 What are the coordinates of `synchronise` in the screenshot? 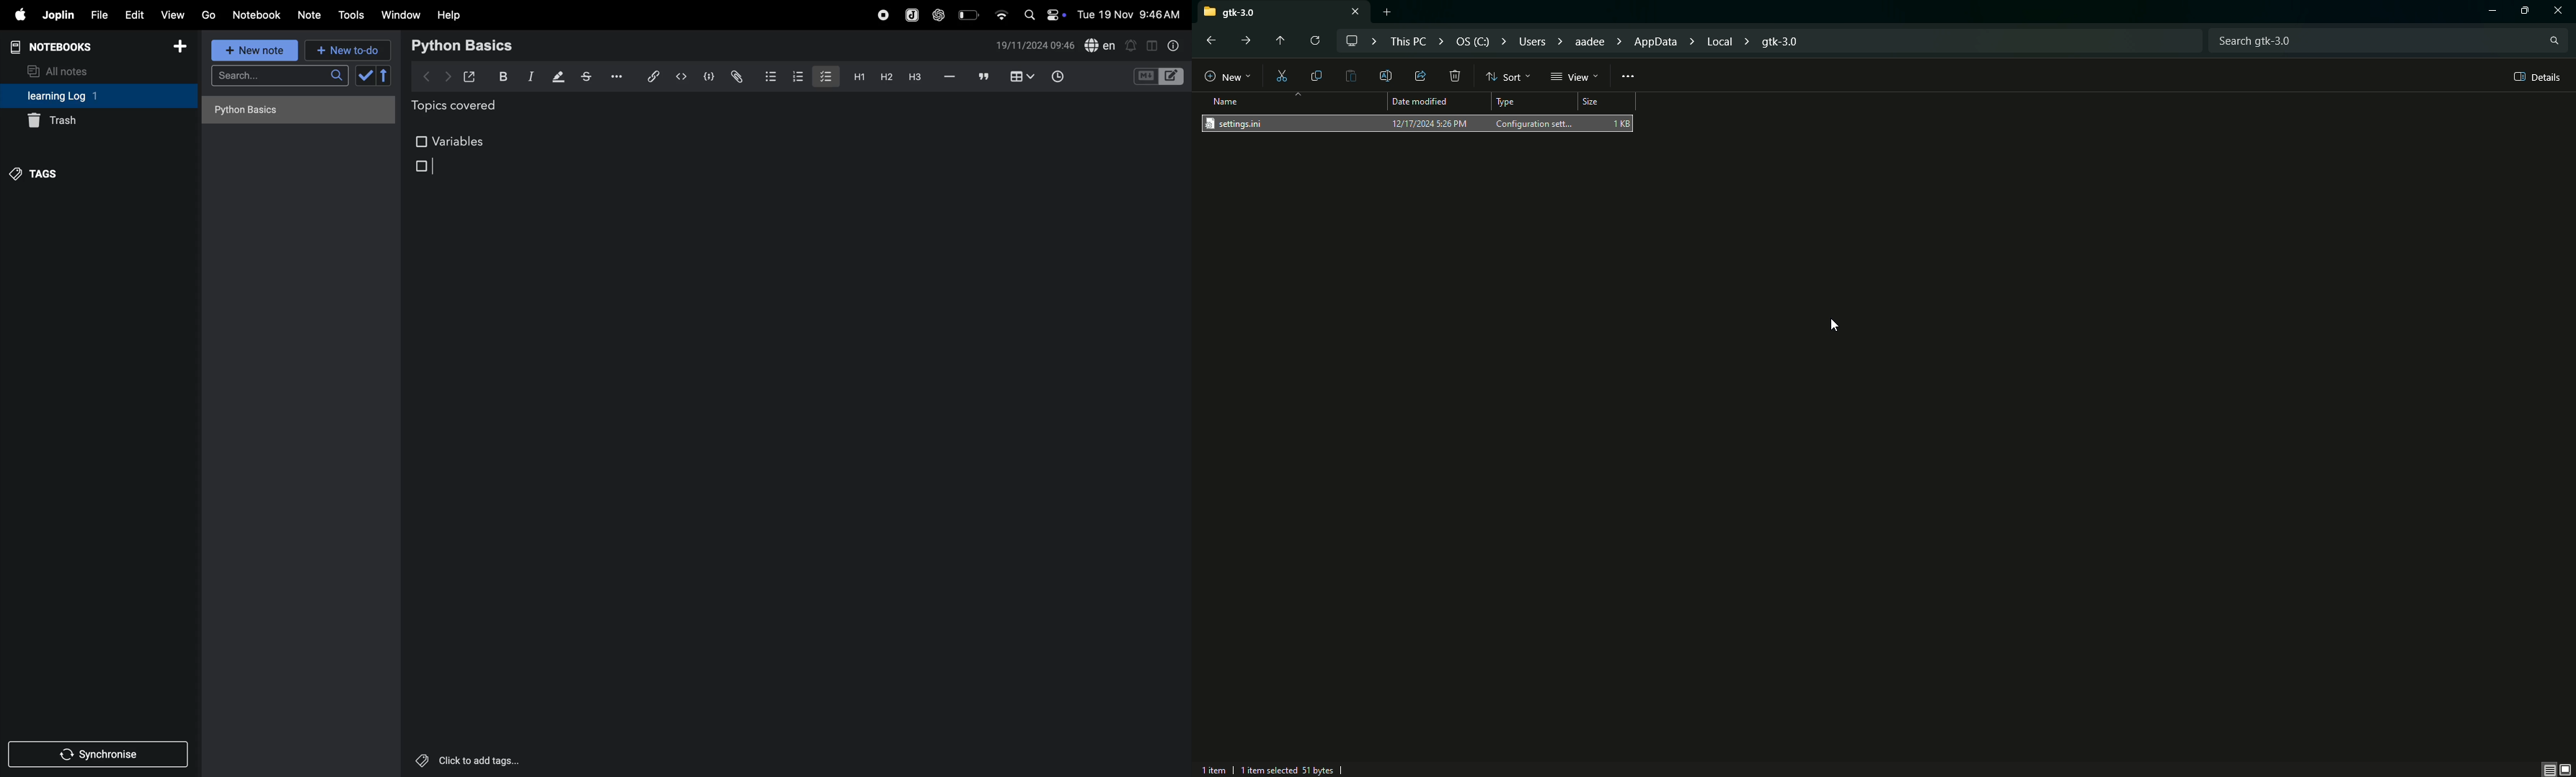 It's located at (100, 755).